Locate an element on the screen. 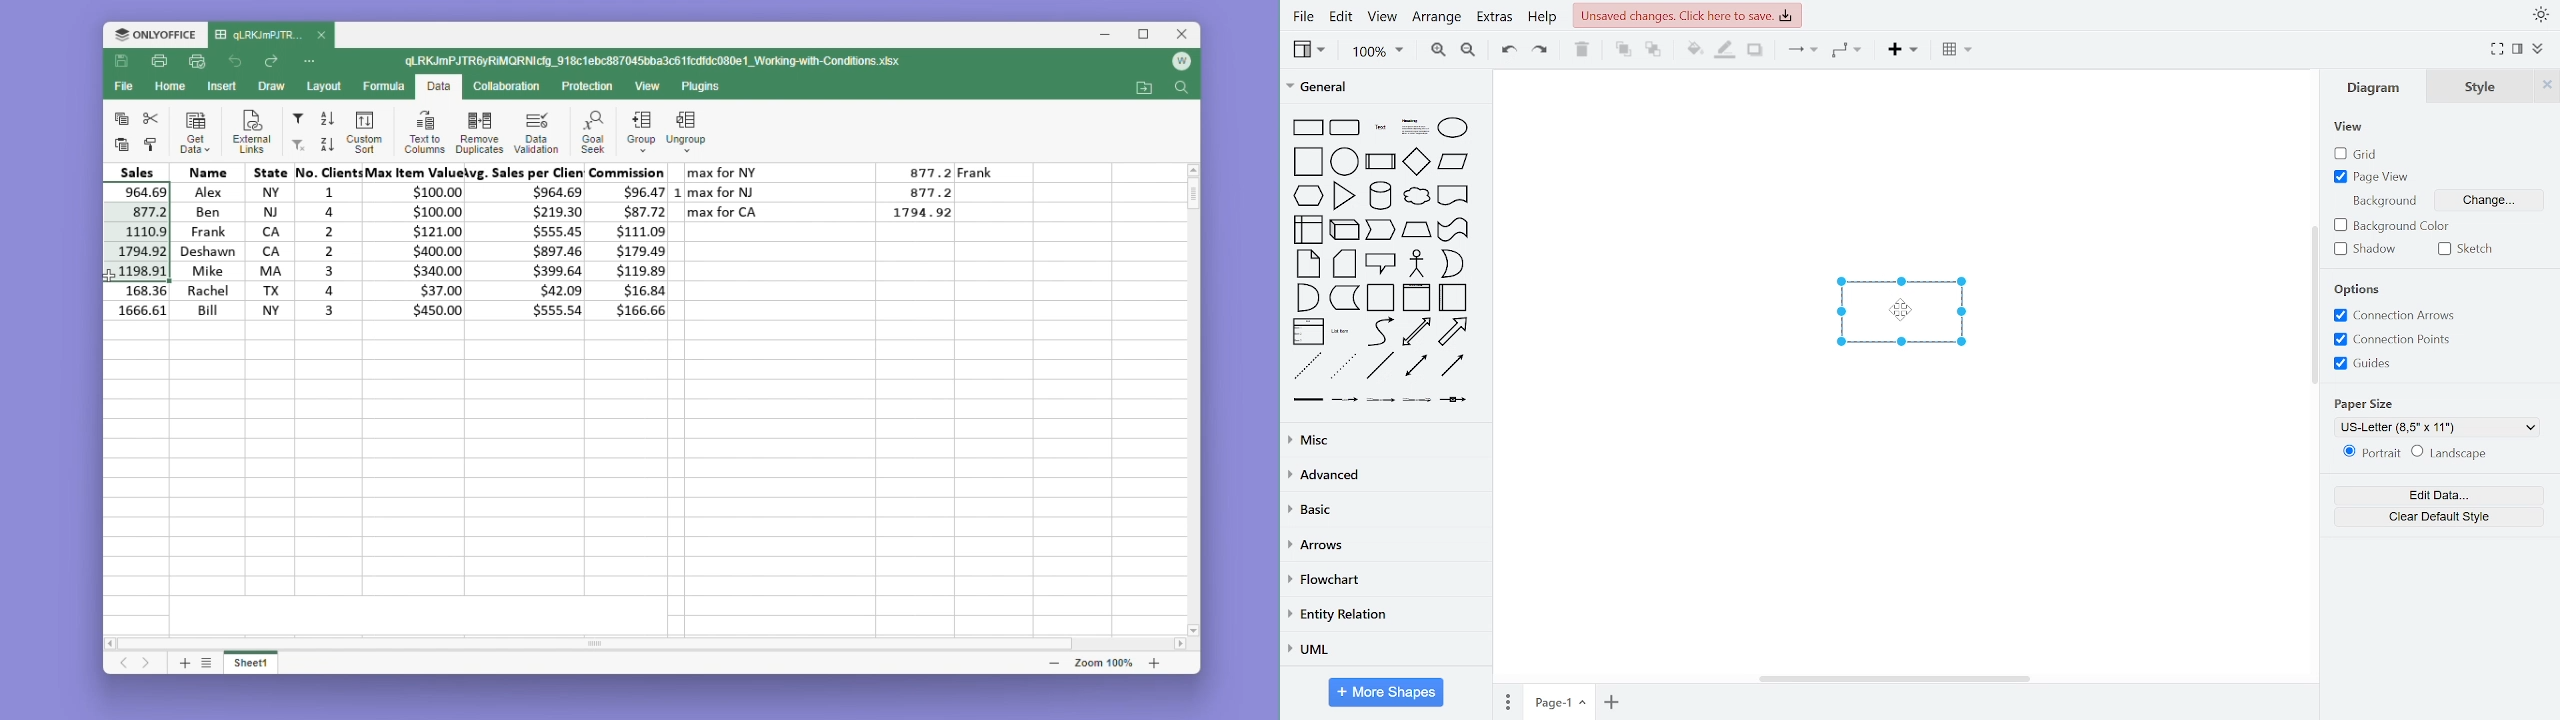 This screenshot has width=2576, height=728. view is located at coordinates (1385, 15).